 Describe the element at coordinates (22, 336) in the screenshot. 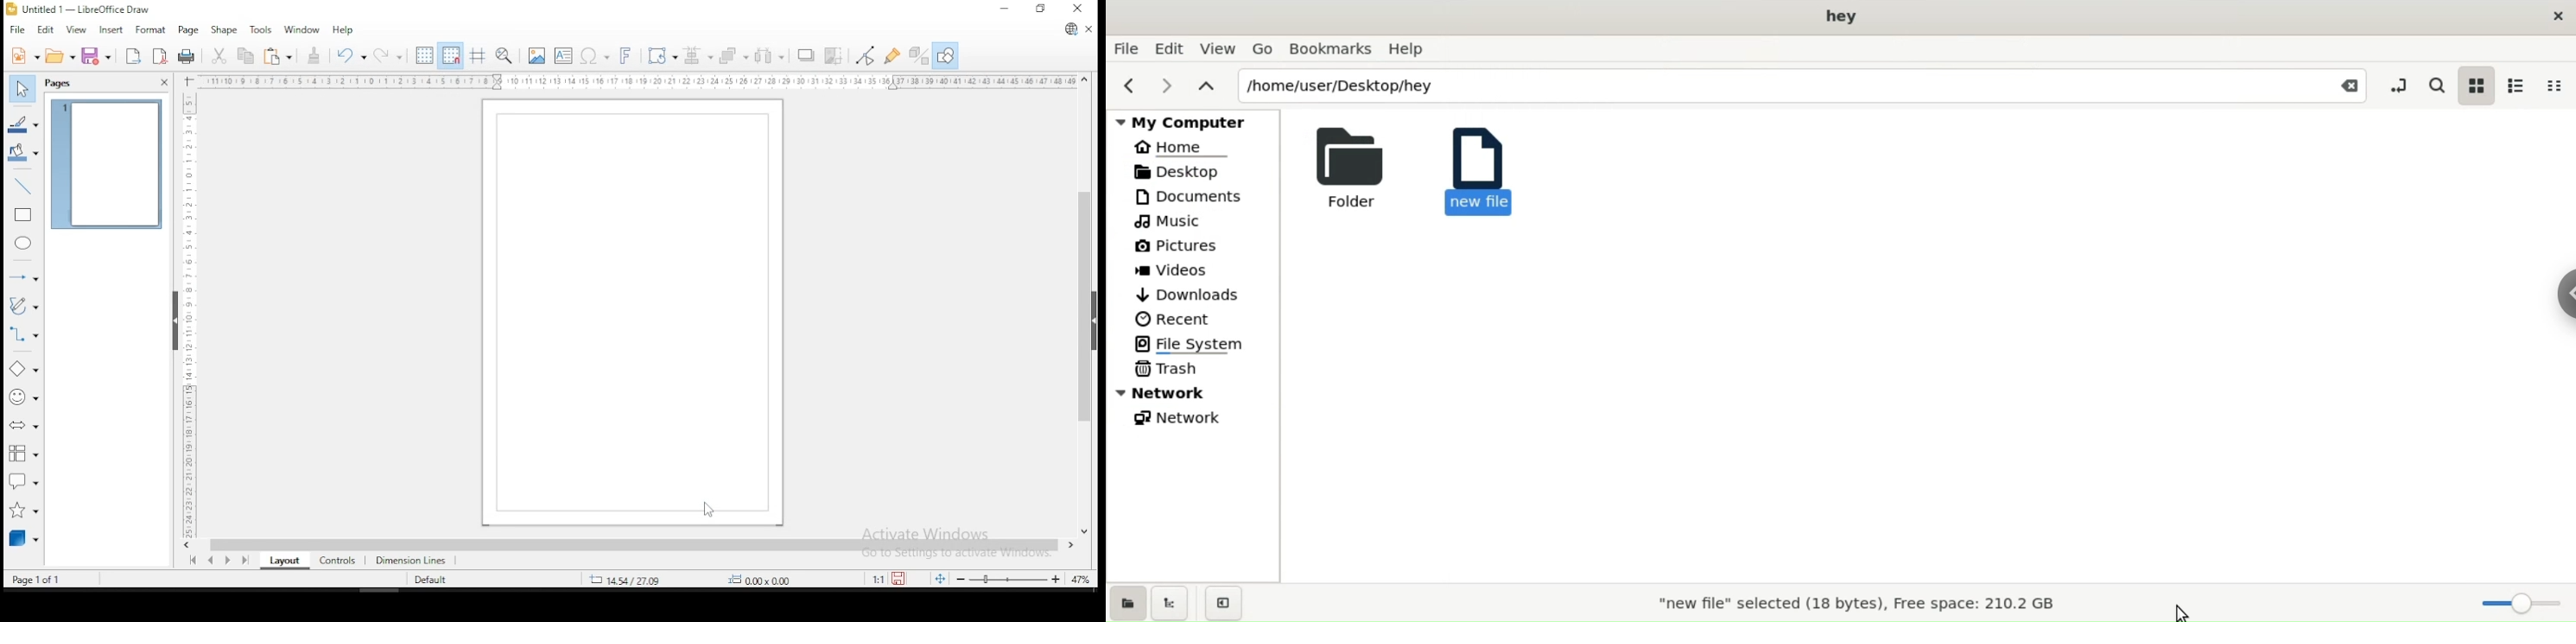

I see `connecters` at that location.